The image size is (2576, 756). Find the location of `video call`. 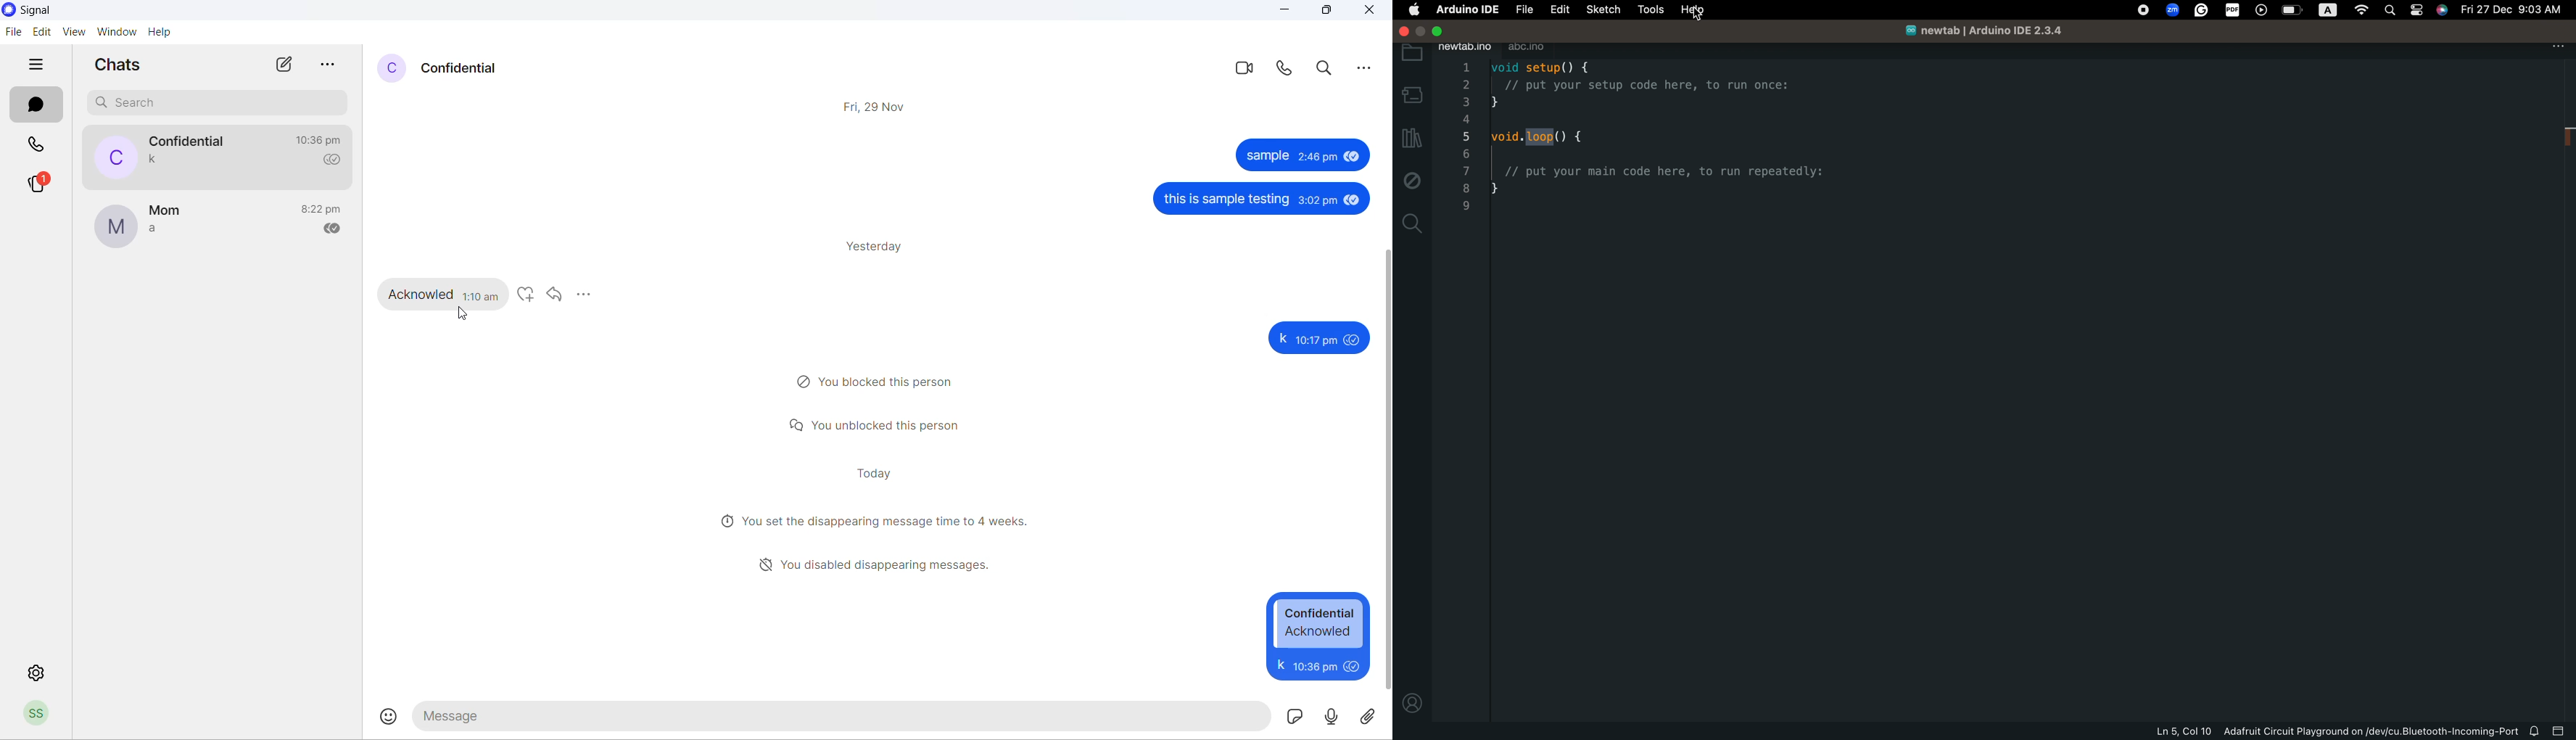

video call is located at coordinates (1242, 67).